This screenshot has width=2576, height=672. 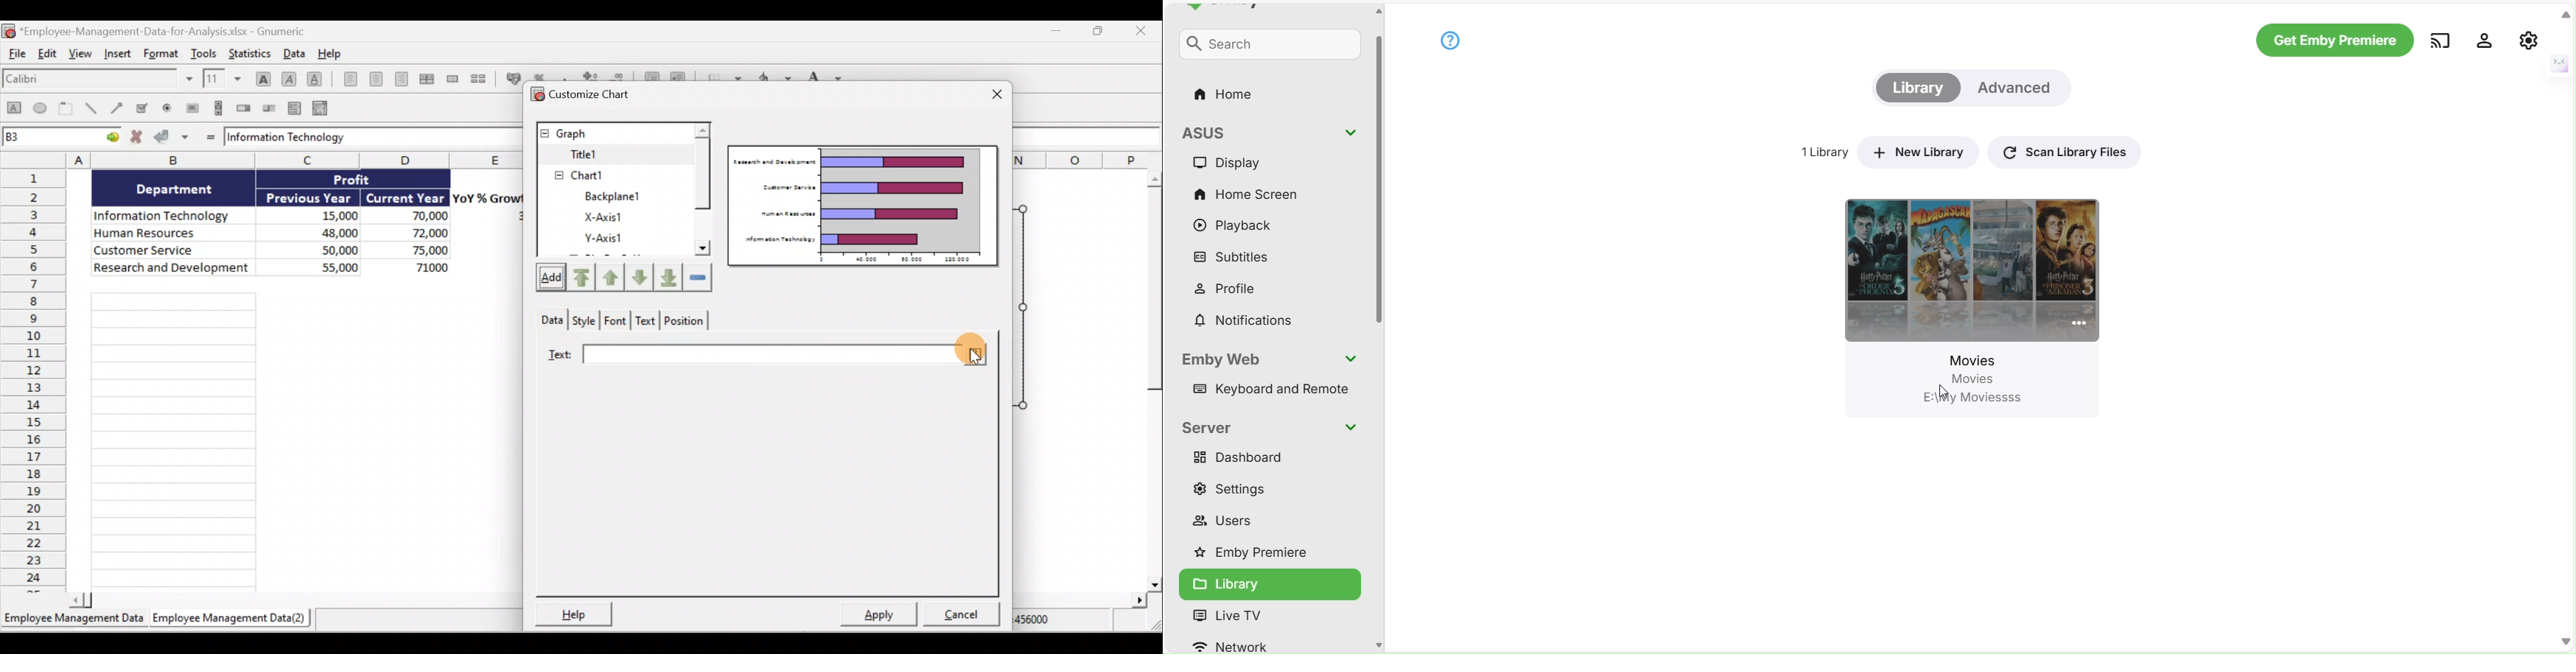 What do you see at coordinates (401, 79) in the screenshot?
I see `Align right` at bounding box center [401, 79].